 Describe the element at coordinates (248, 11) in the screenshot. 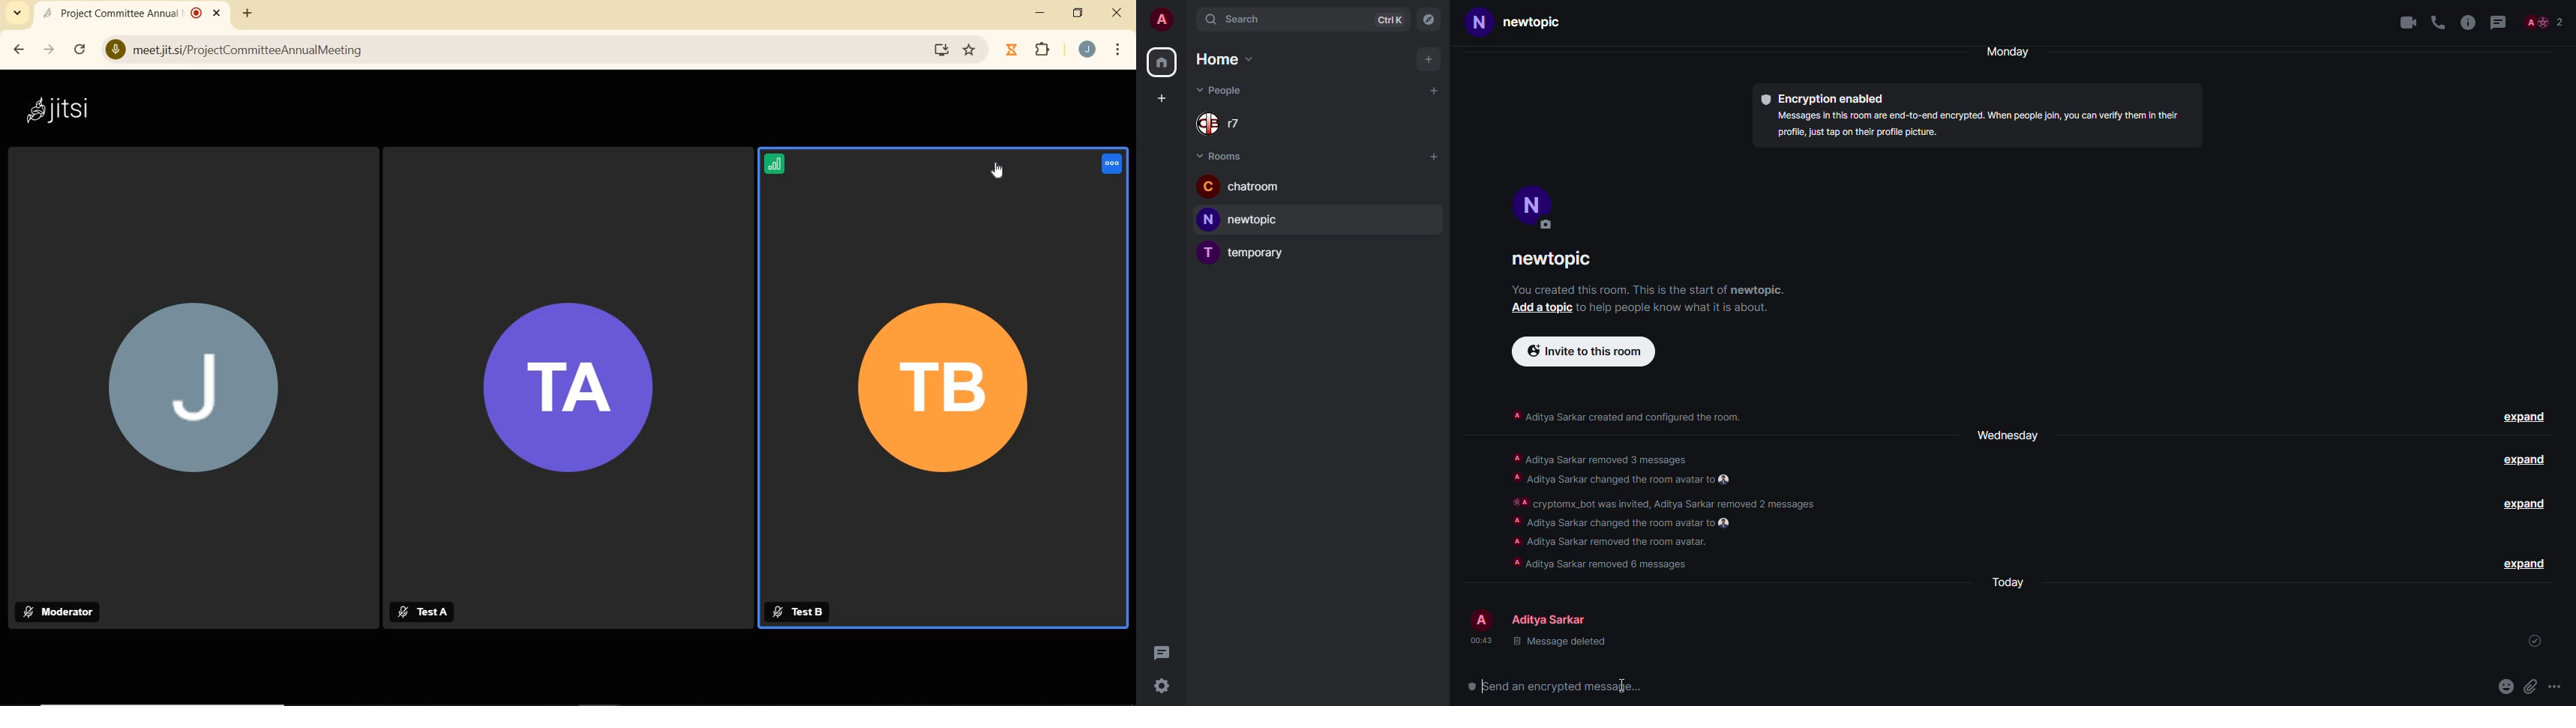

I see `ADD NEW TAB` at that location.